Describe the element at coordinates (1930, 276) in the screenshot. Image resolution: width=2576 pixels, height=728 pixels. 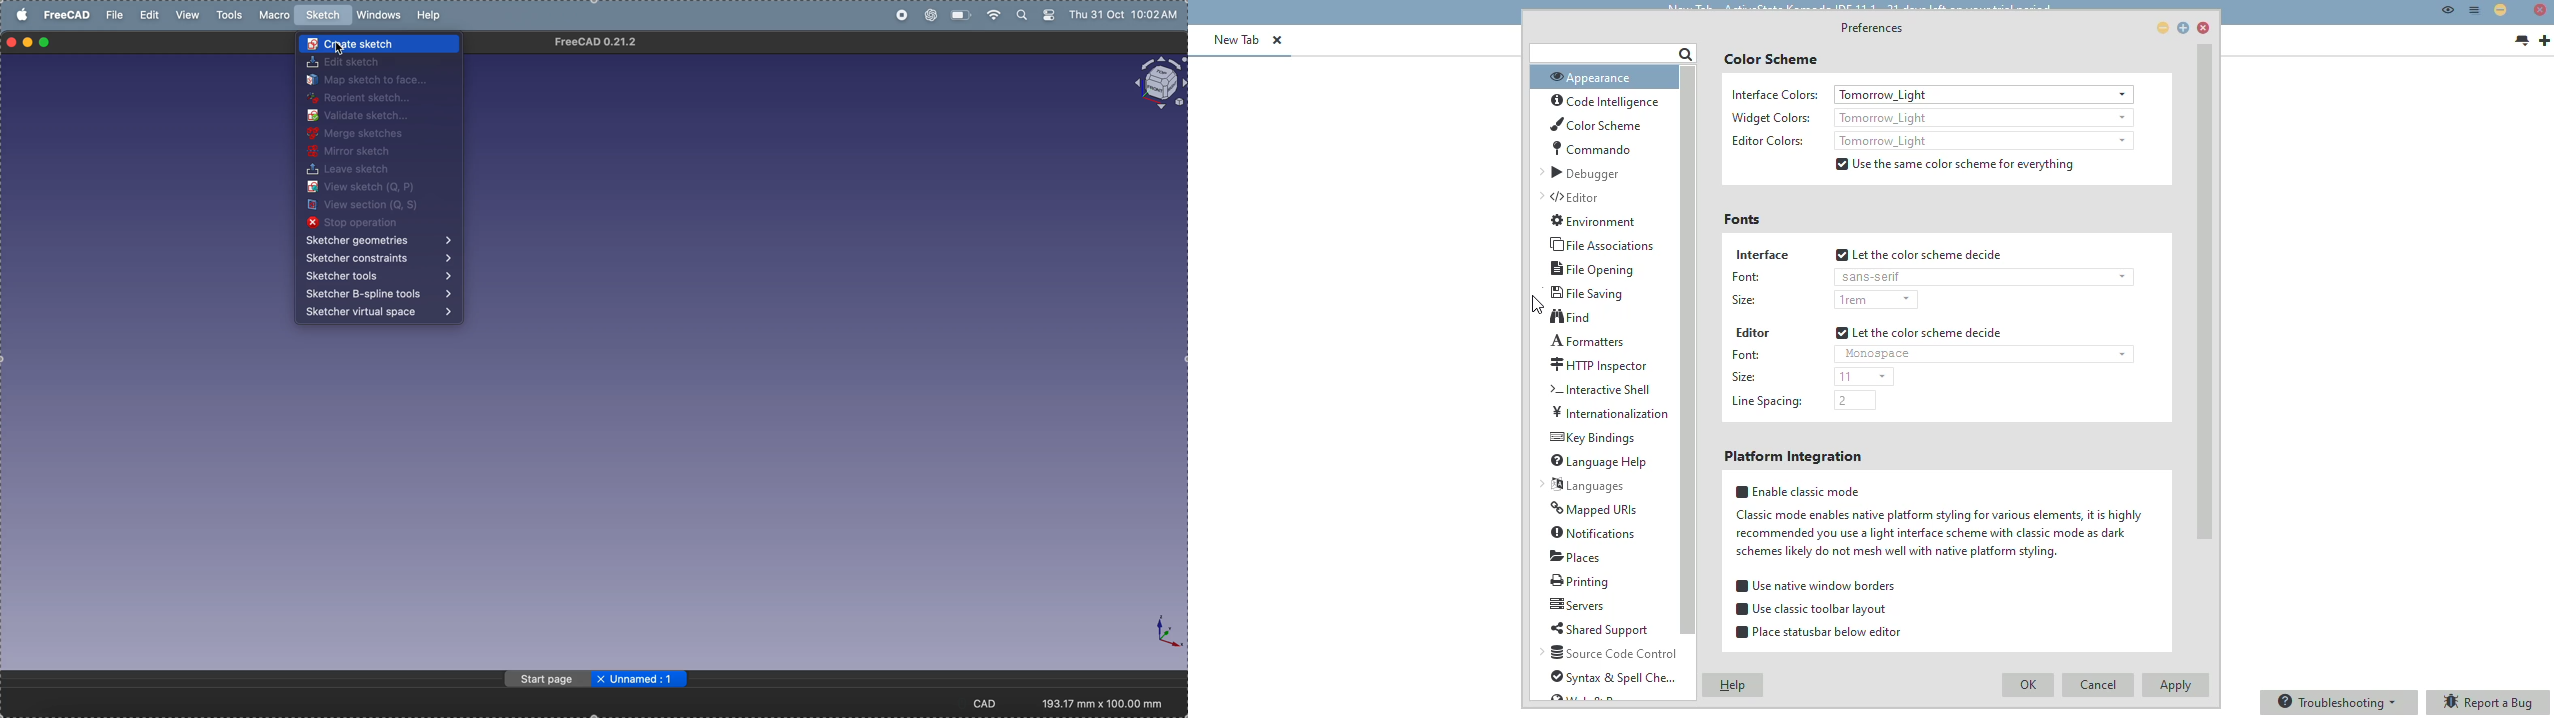
I see `font: sans-serif` at that location.